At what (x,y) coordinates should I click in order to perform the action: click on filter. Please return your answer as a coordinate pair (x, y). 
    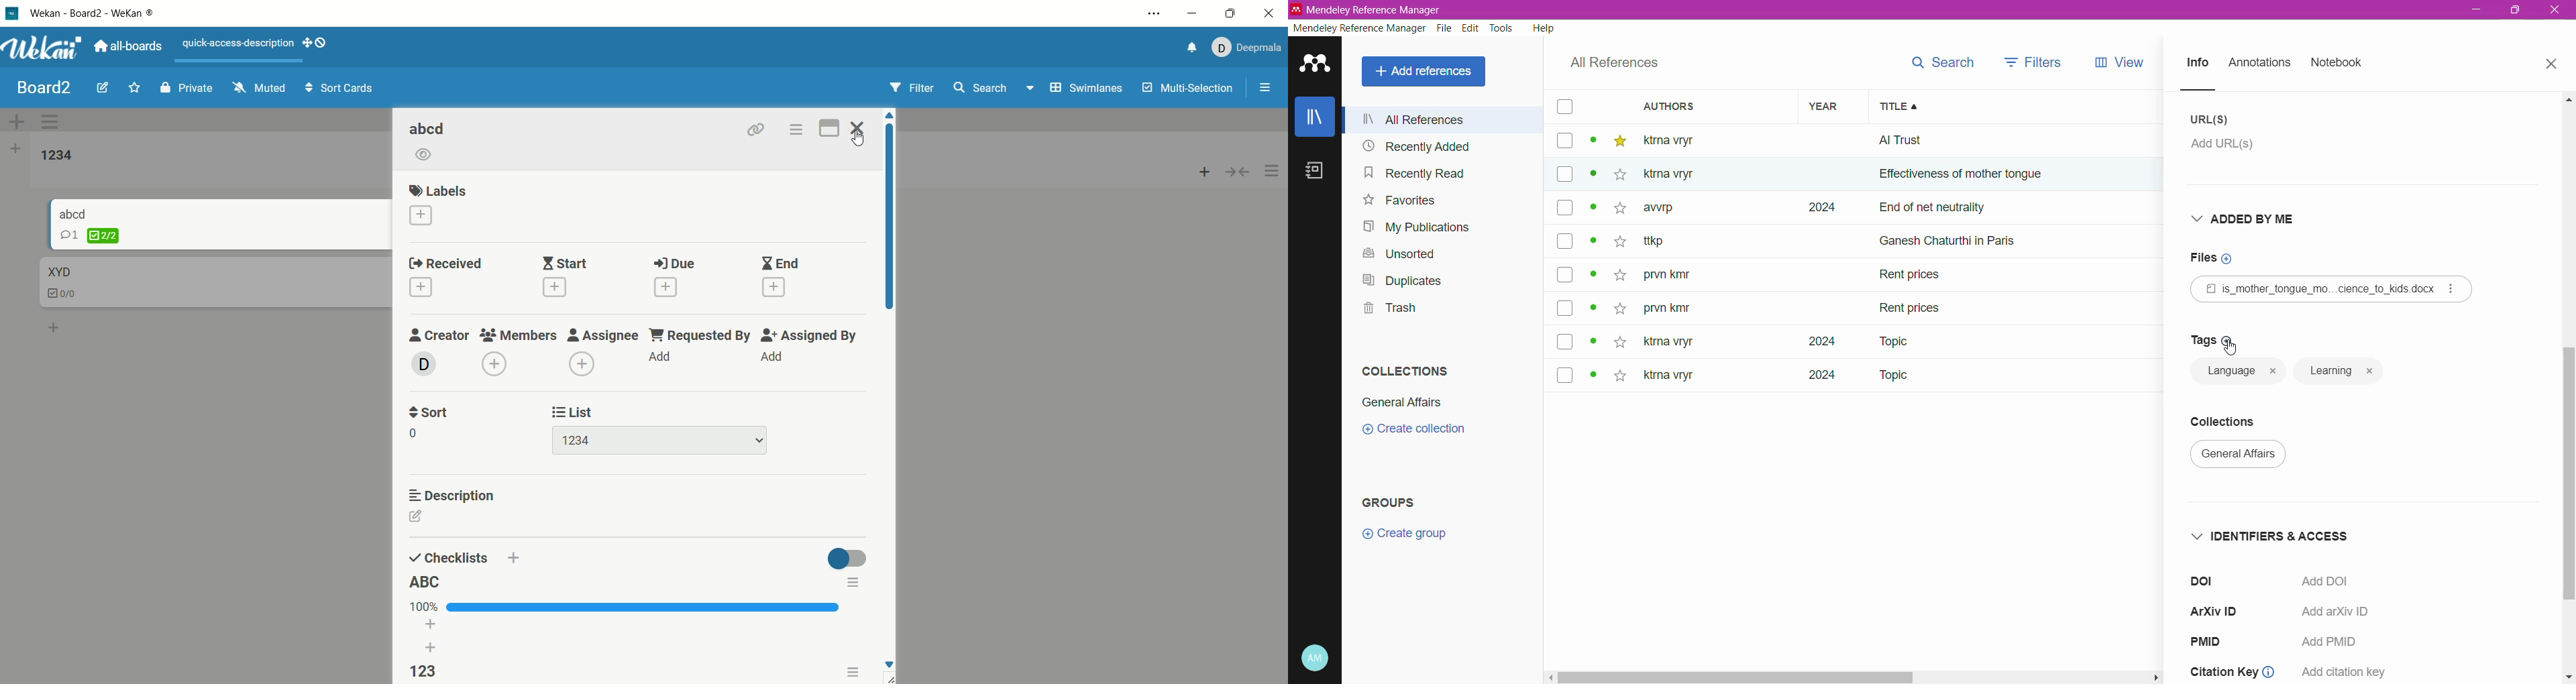
    Looking at the image, I should click on (916, 88).